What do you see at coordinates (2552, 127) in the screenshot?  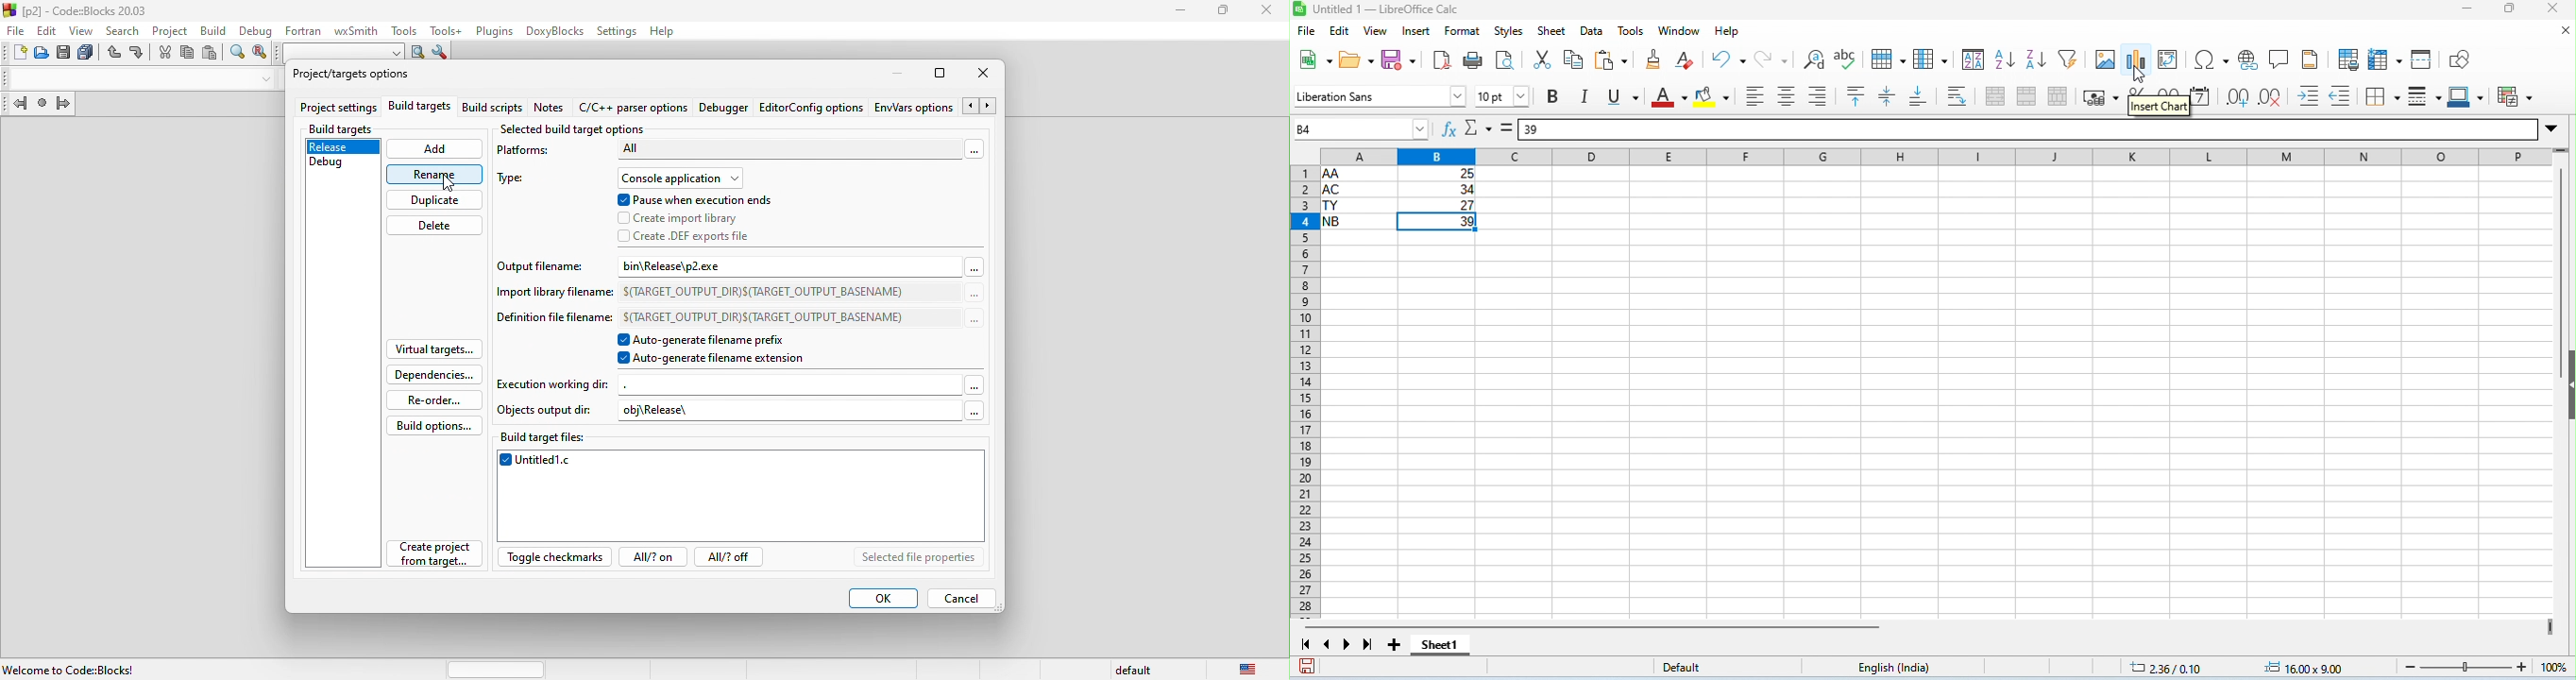 I see `drop down` at bounding box center [2552, 127].